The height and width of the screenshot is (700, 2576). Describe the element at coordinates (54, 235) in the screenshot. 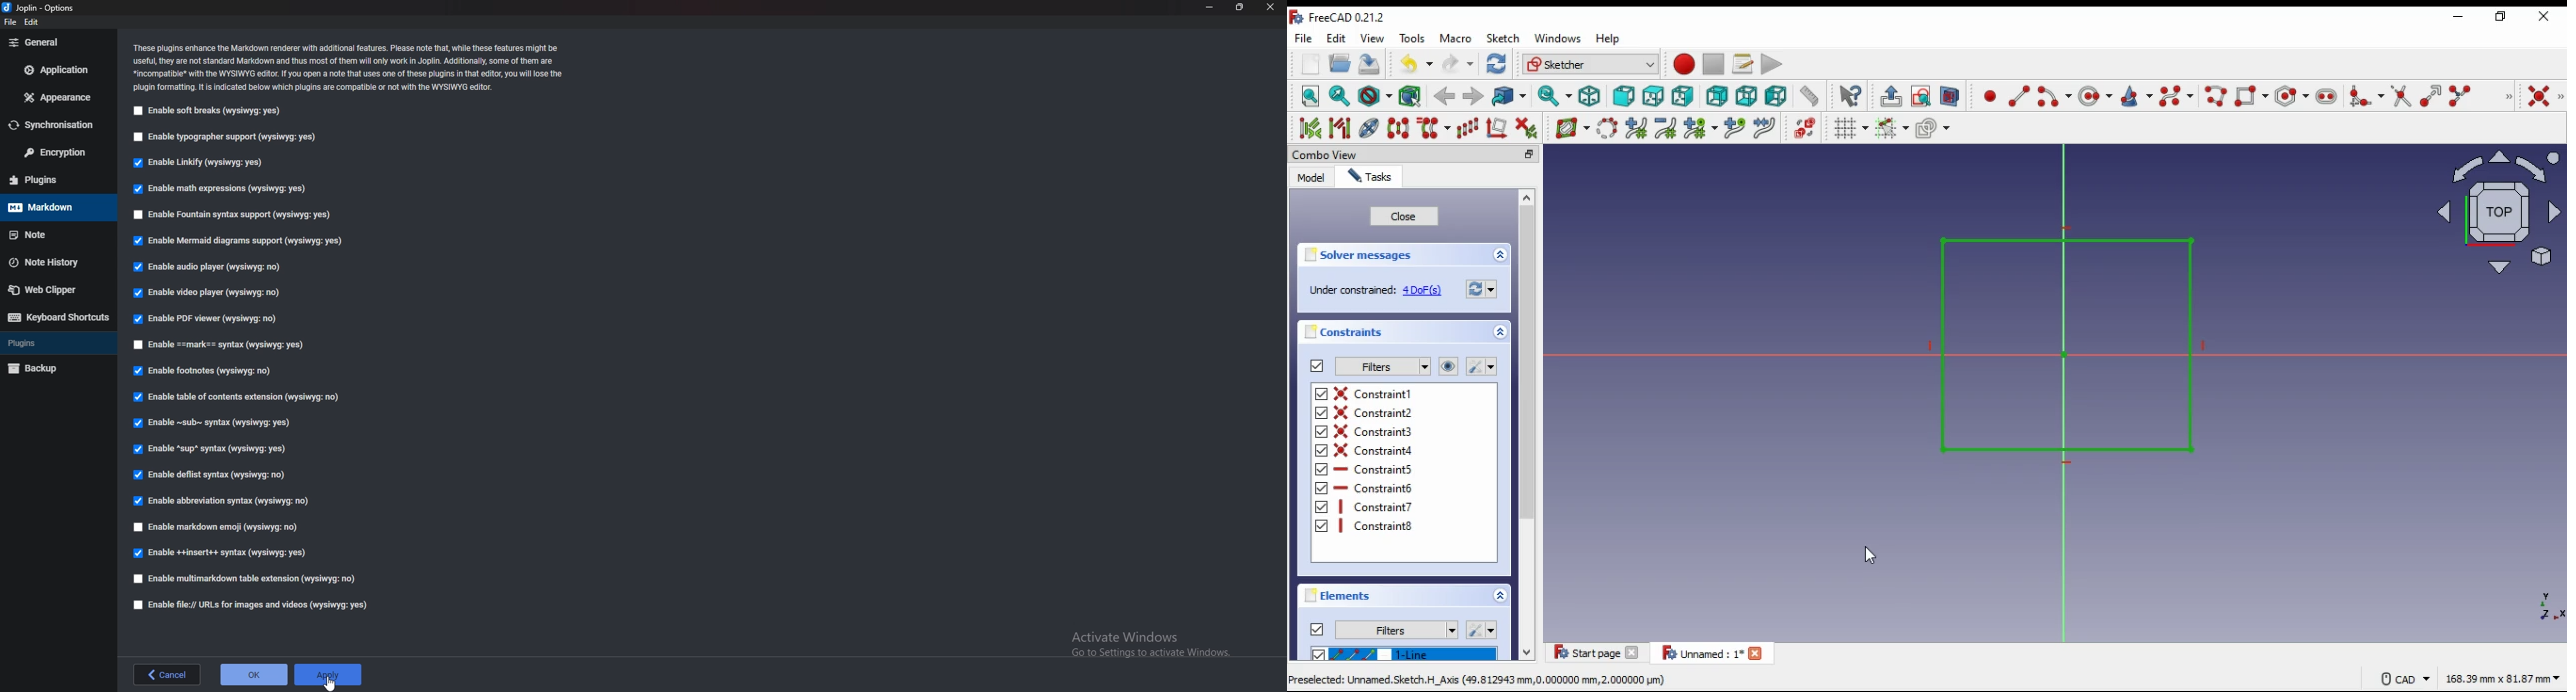

I see `note` at that location.